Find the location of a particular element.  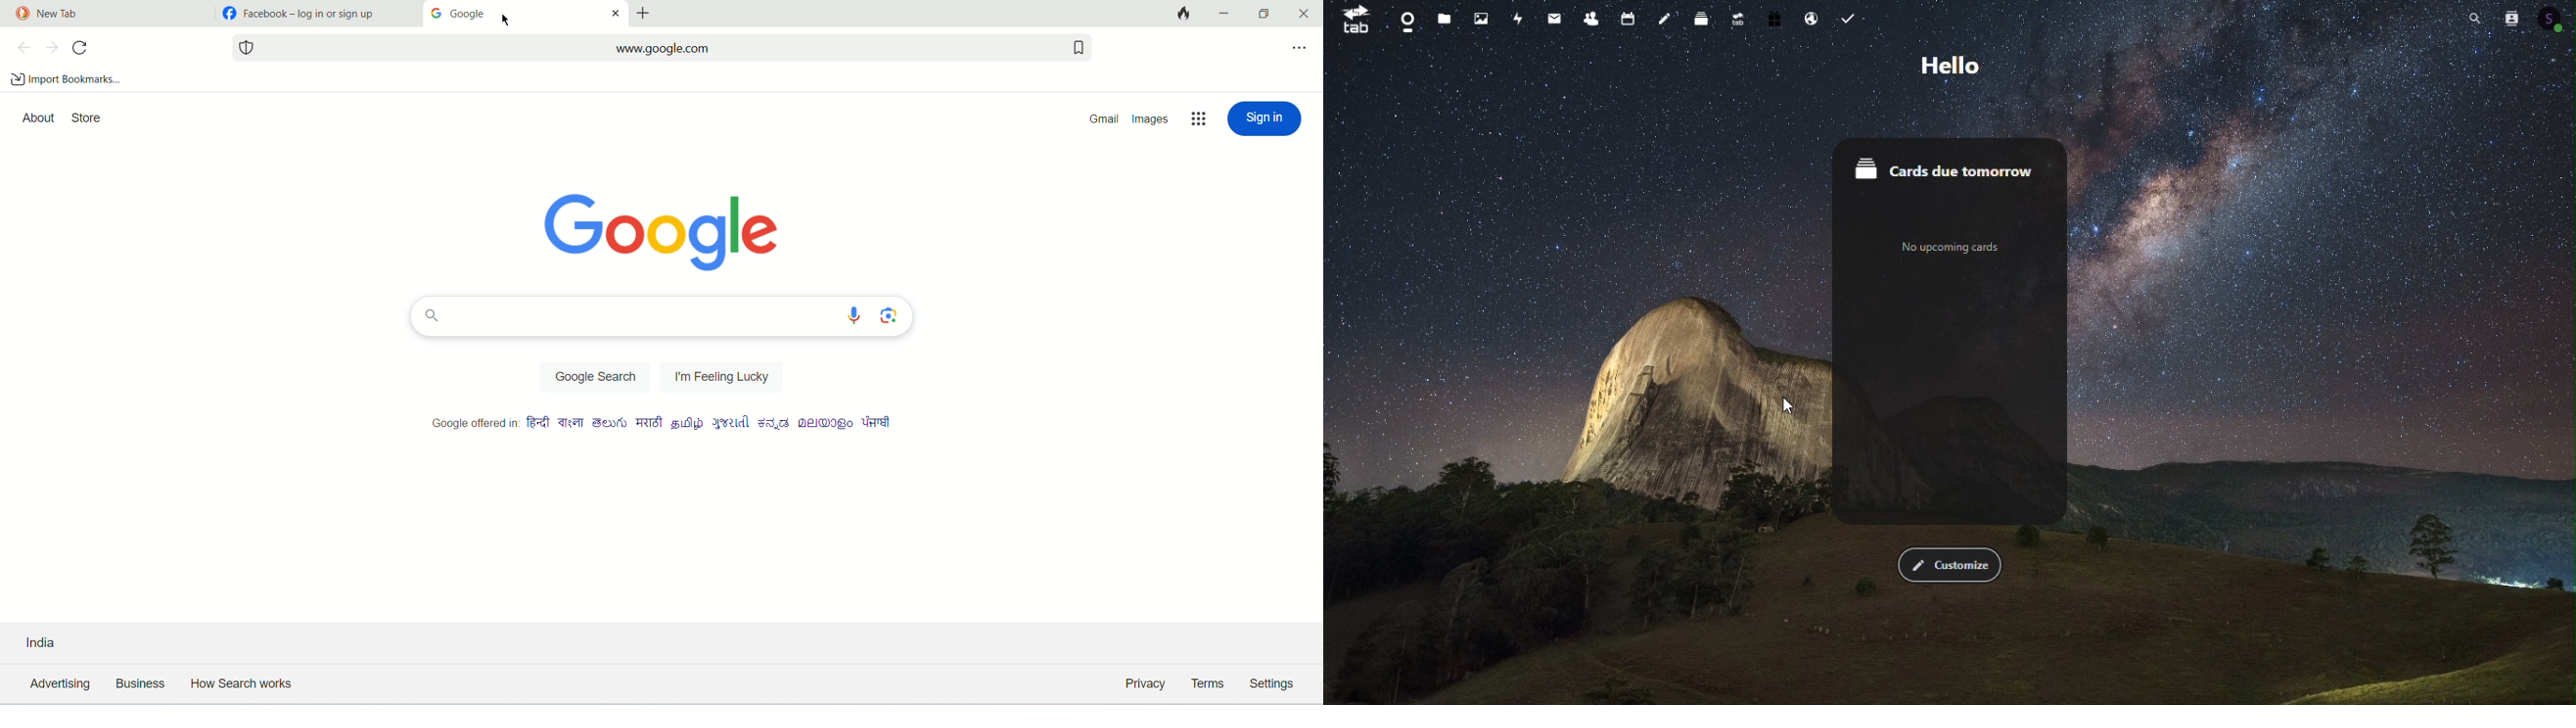

Files is located at coordinates (1444, 21).